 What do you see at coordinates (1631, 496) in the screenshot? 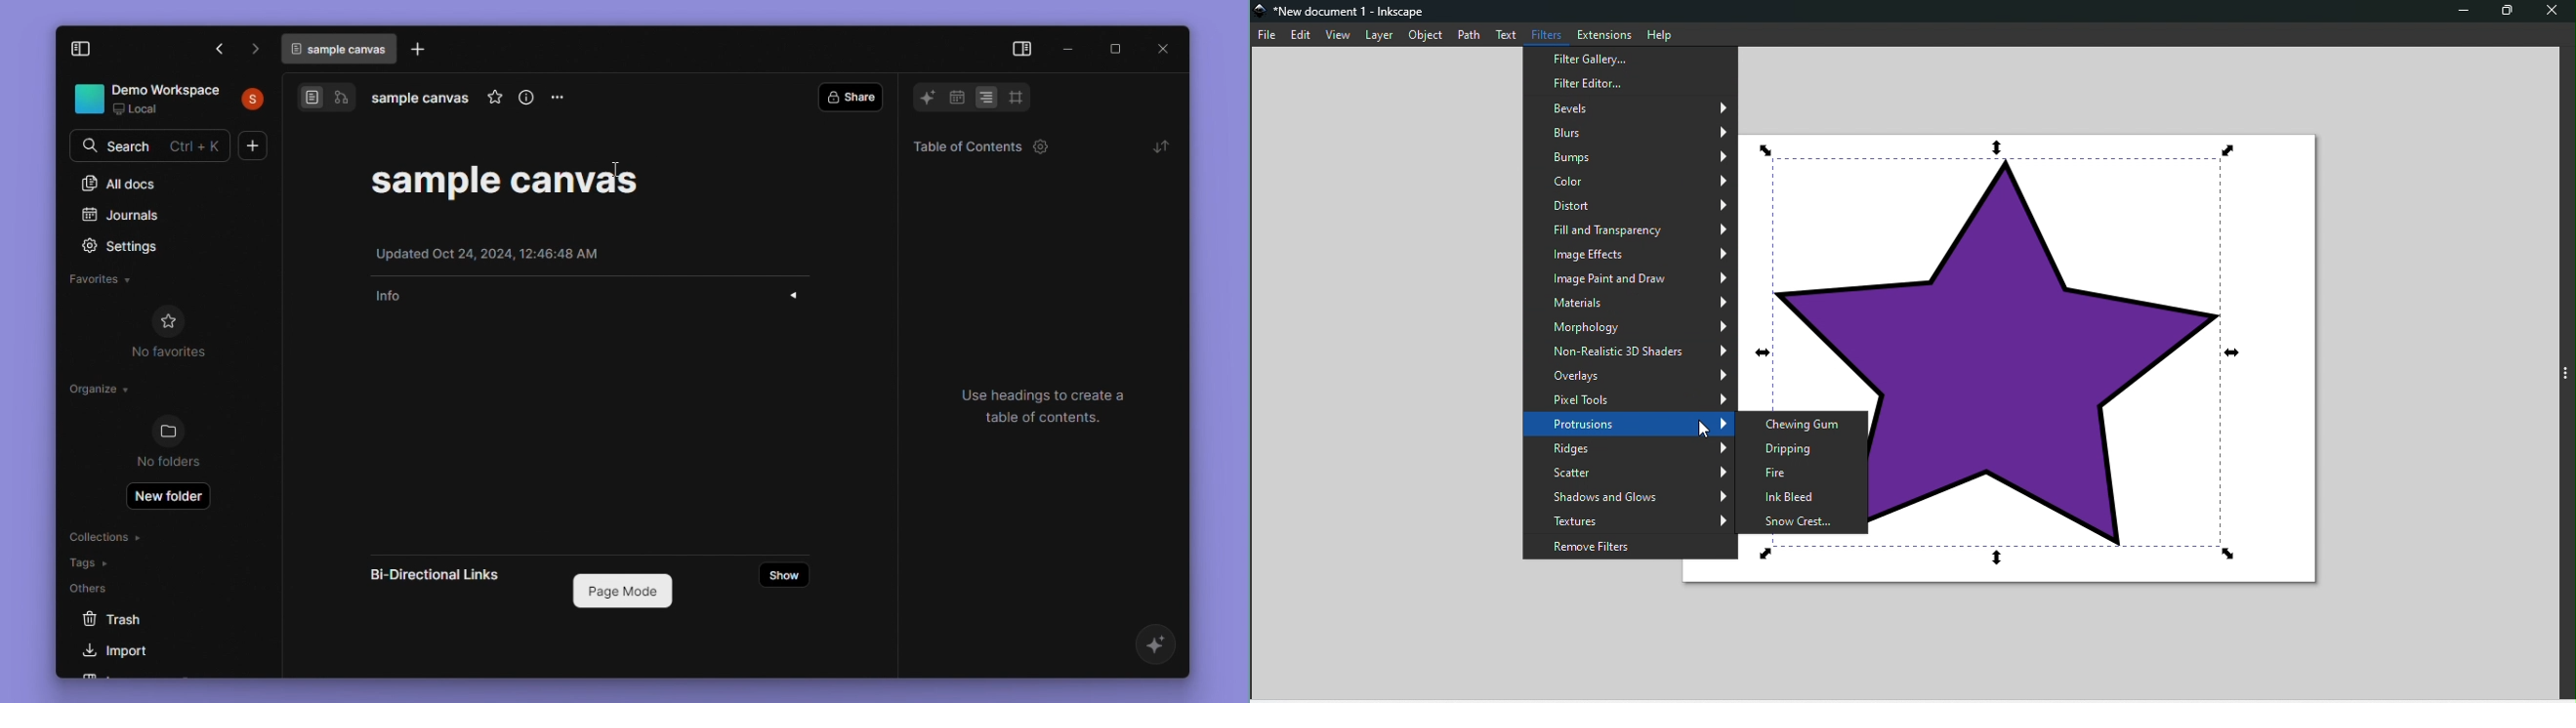
I see `Shadows and Glows` at bounding box center [1631, 496].